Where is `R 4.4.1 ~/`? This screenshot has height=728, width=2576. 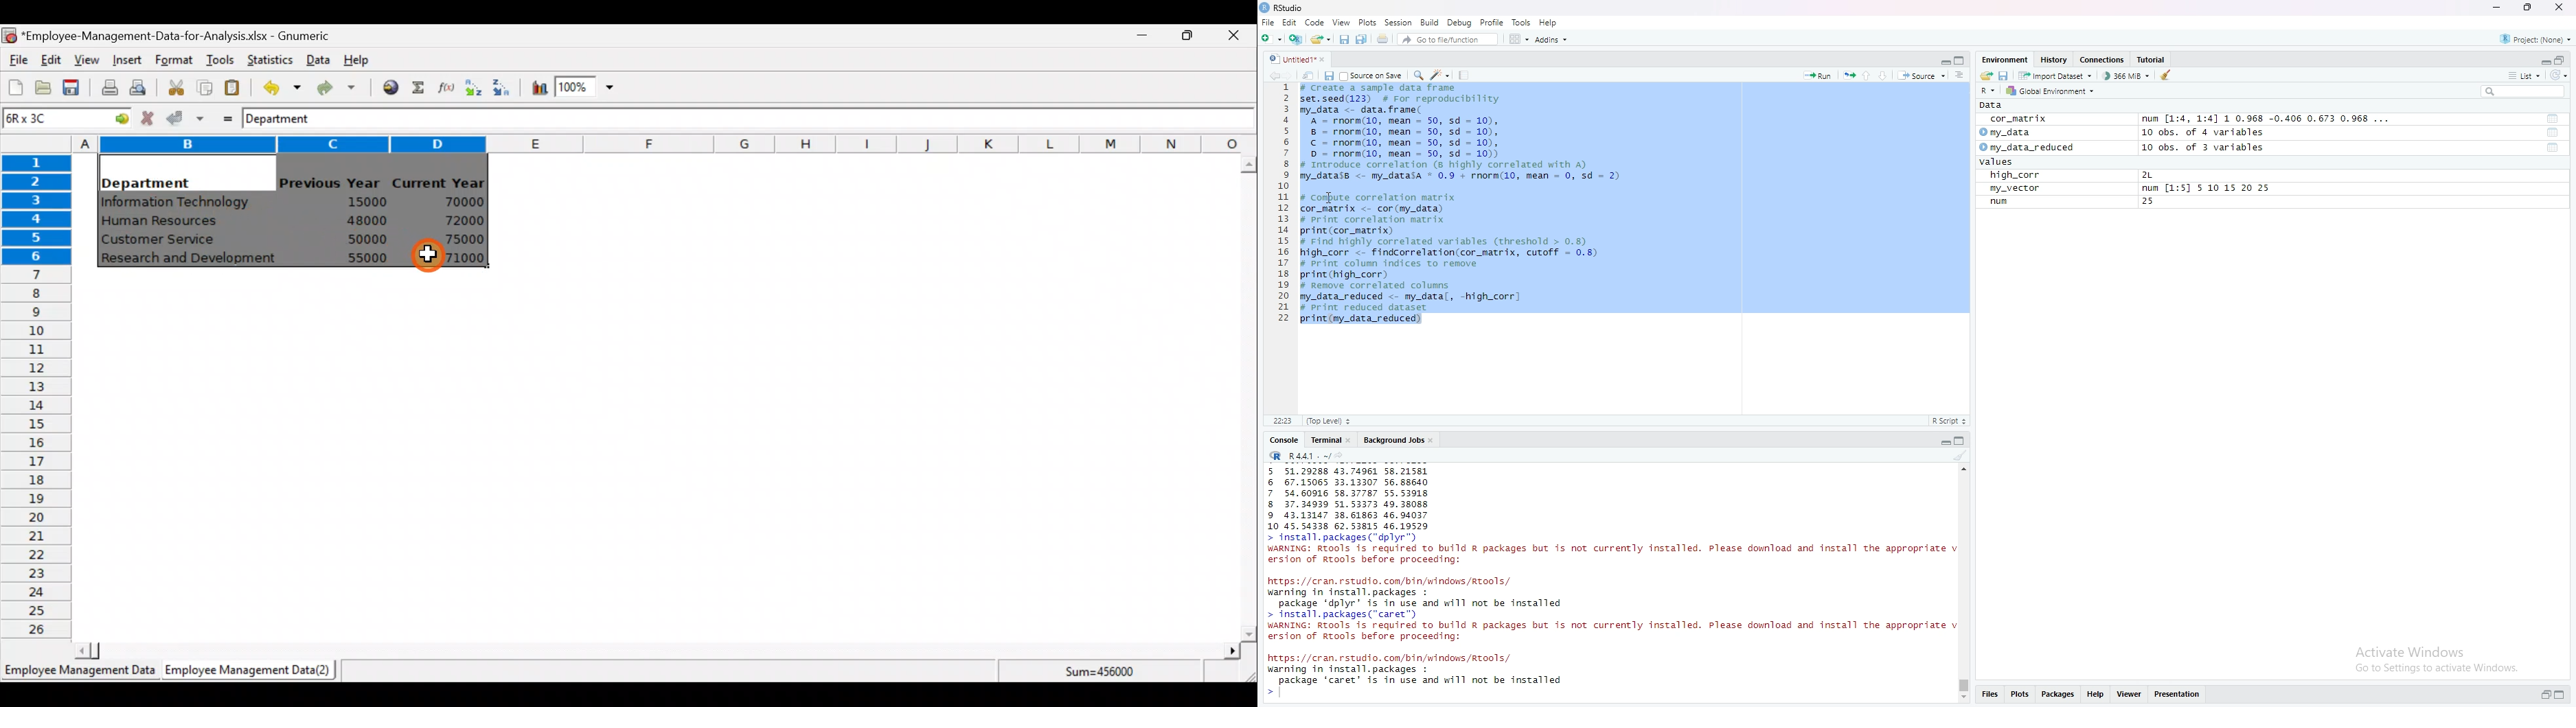
R 4.4.1 ~/ is located at coordinates (1310, 456).